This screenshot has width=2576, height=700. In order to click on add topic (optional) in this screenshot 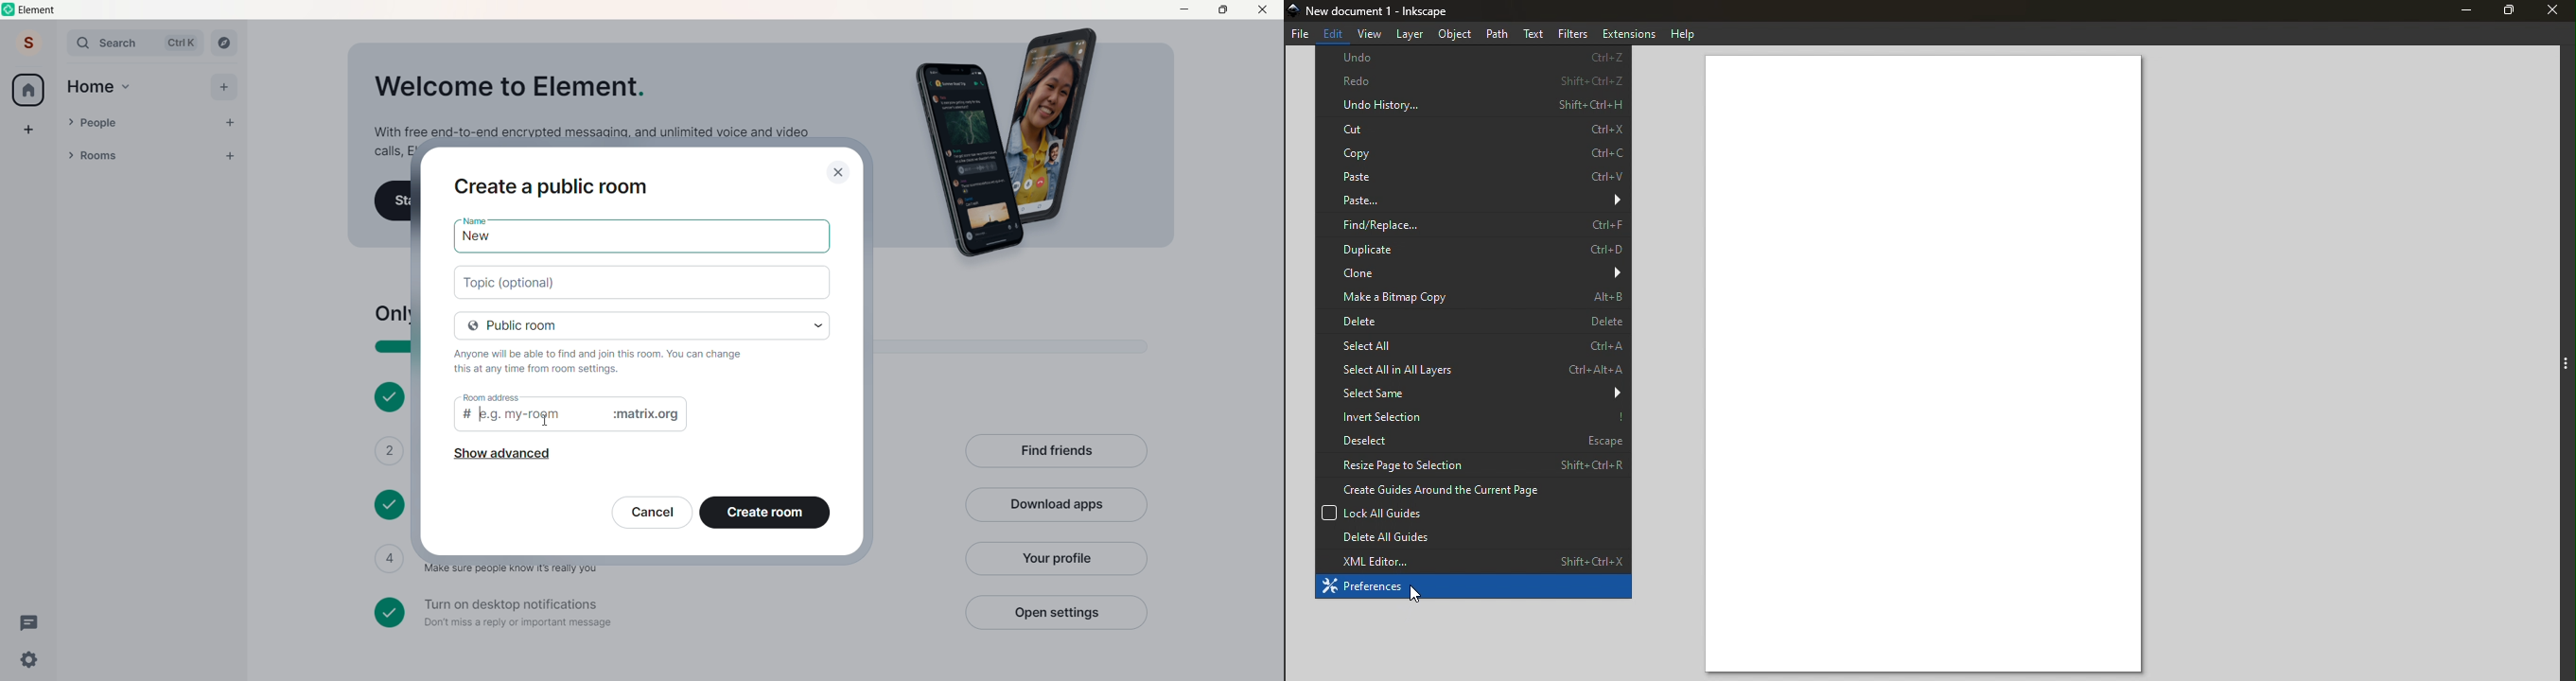, I will do `click(644, 280)`.